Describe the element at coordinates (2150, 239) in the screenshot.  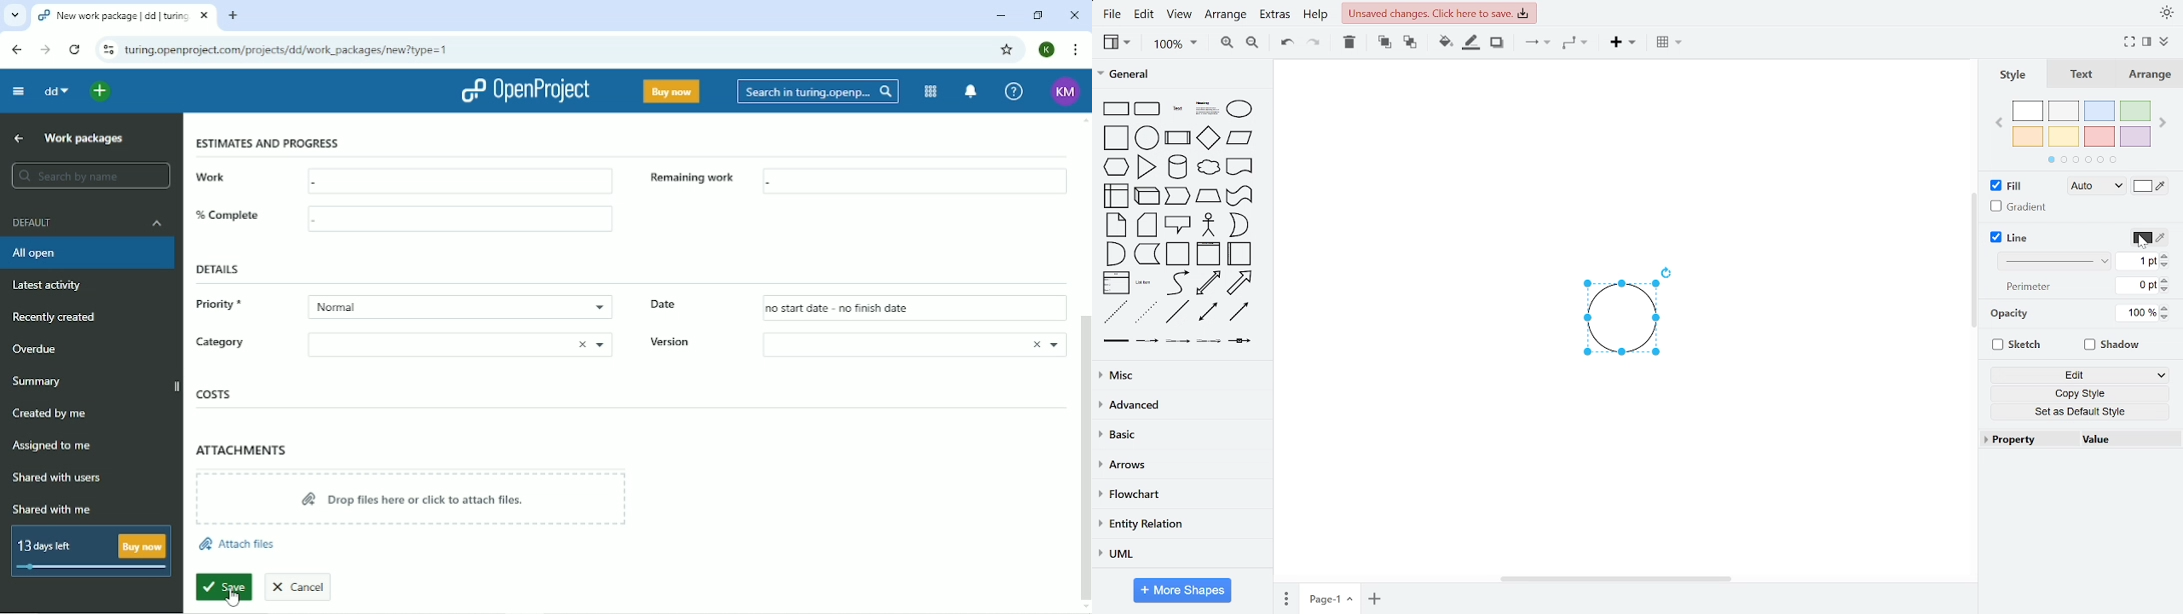
I see `line color` at that location.